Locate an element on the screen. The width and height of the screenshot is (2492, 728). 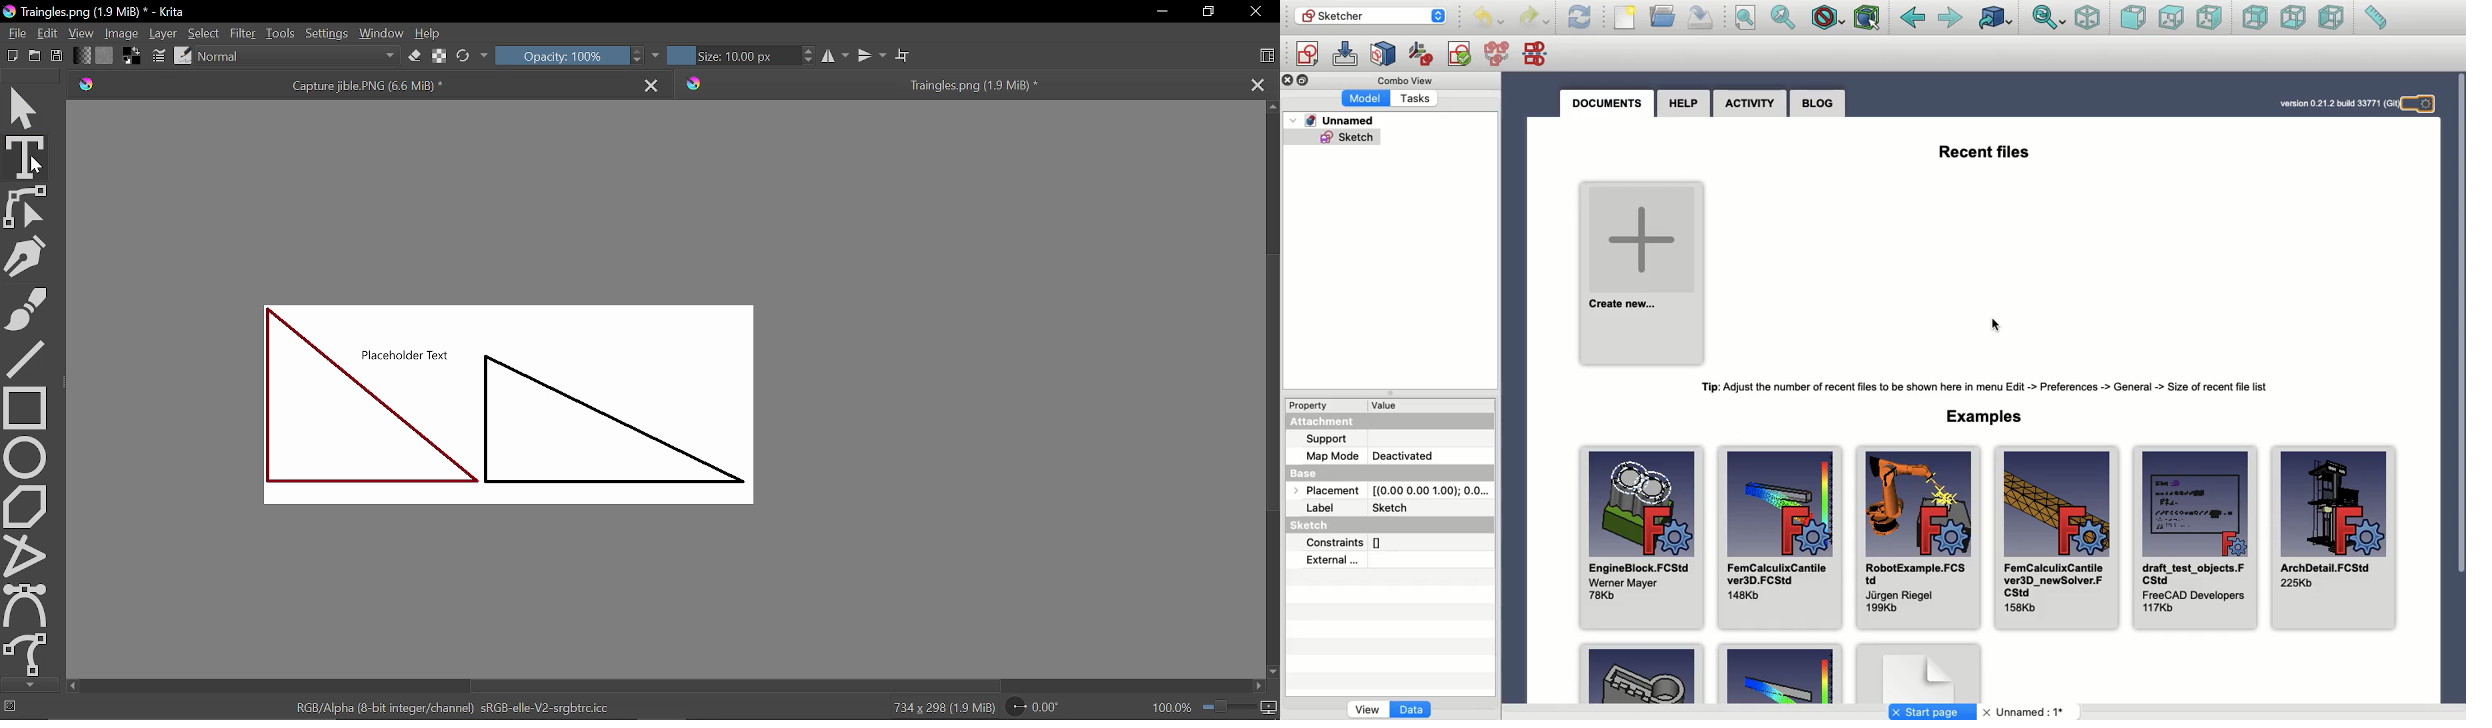
Rectangle tool is located at coordinates (24, 406).